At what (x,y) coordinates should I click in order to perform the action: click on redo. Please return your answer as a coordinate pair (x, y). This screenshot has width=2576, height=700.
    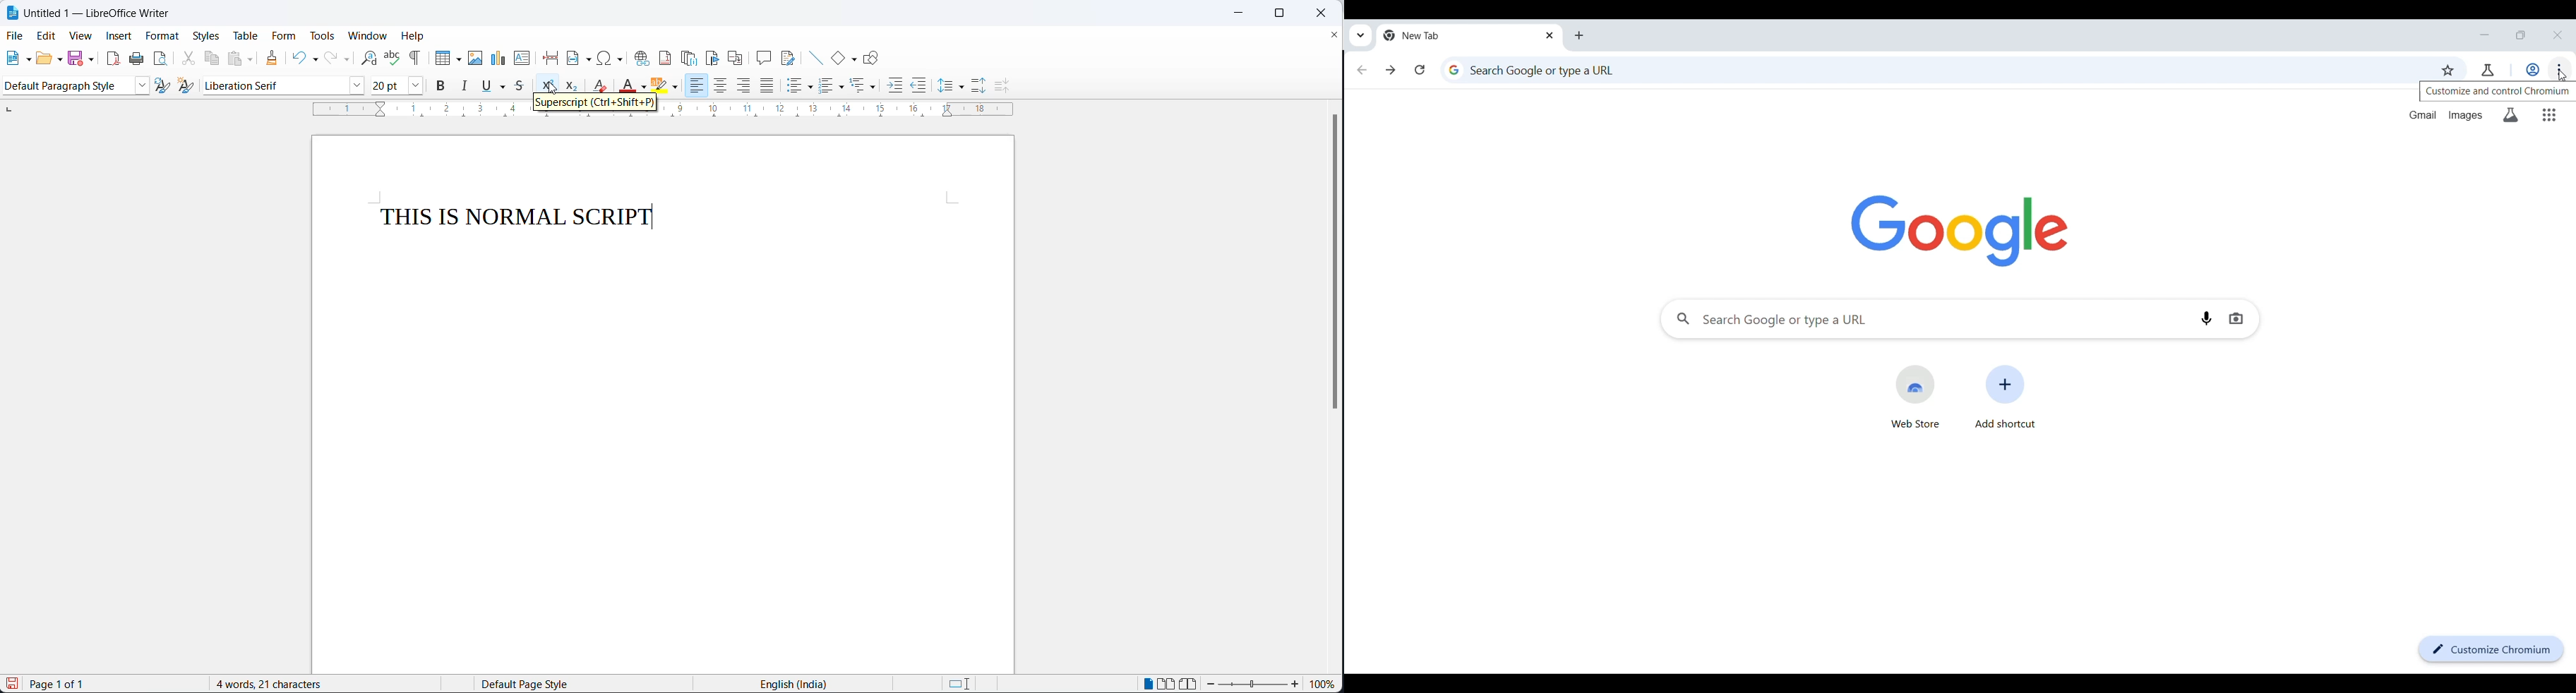
    Looking at the image, I should click on (330, 59).